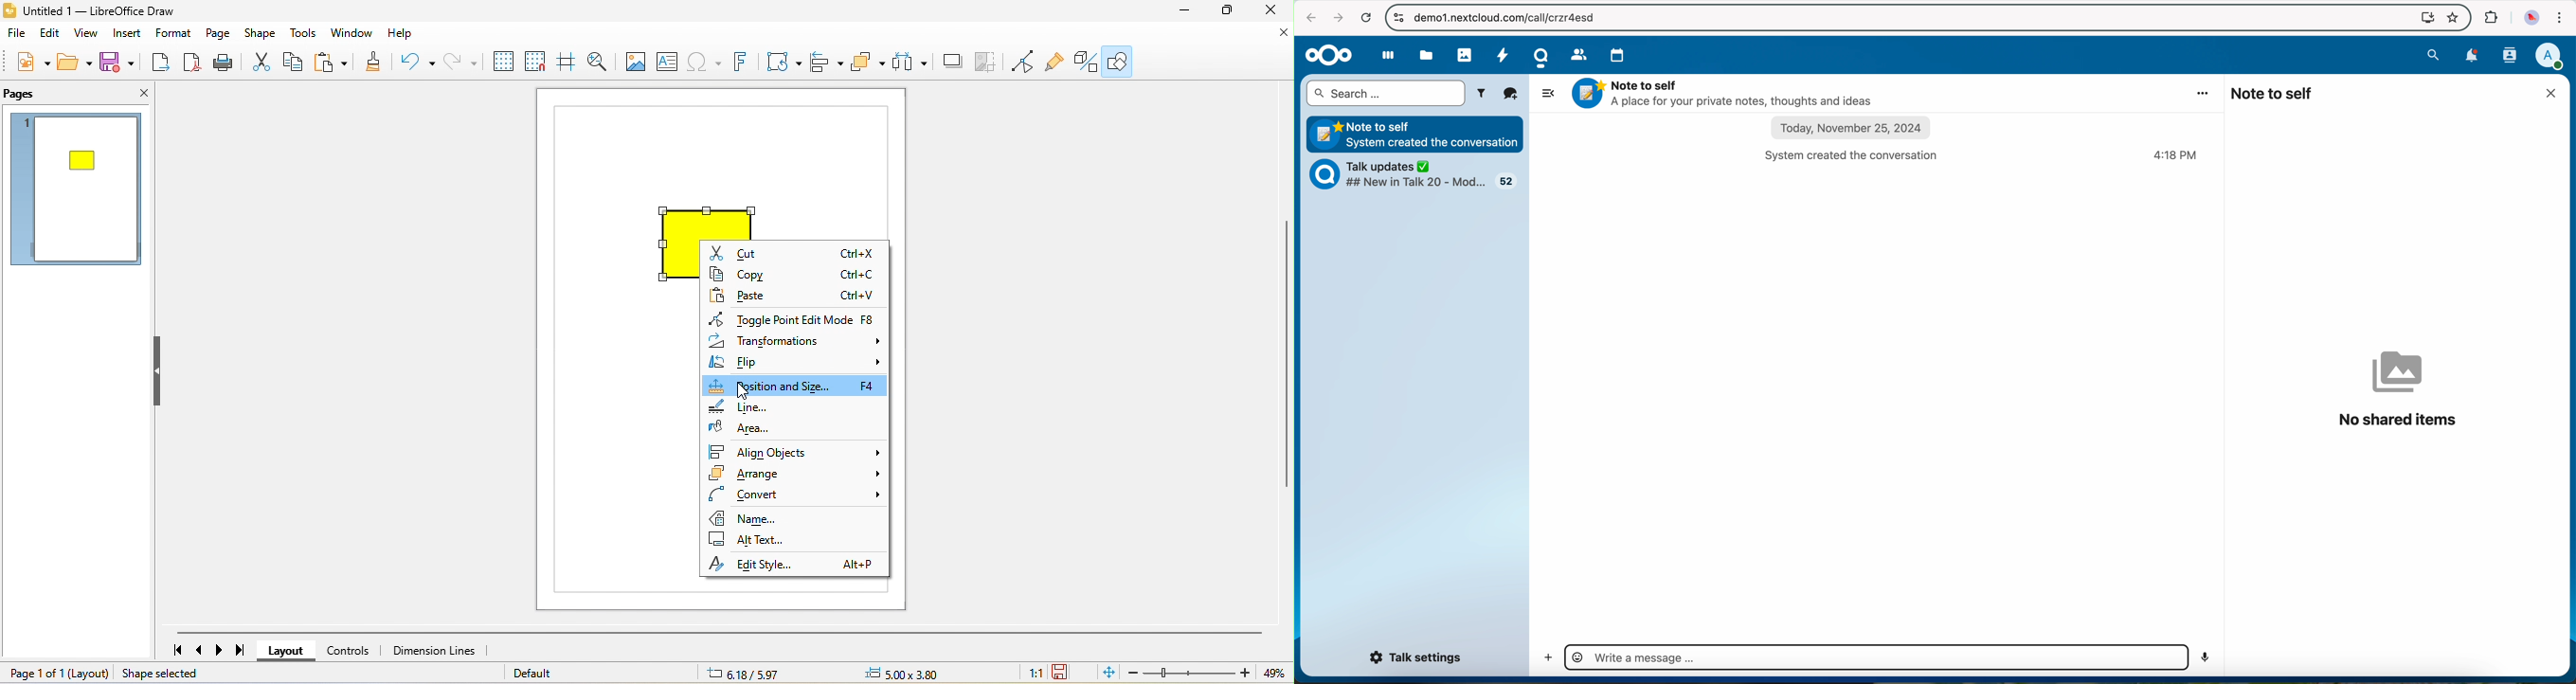 This screenshot has height=700, width=2576. What do you see at coordinates (2529, 18) in the screenshot?
I see `profile picture` at bounding box center [2529, 18].